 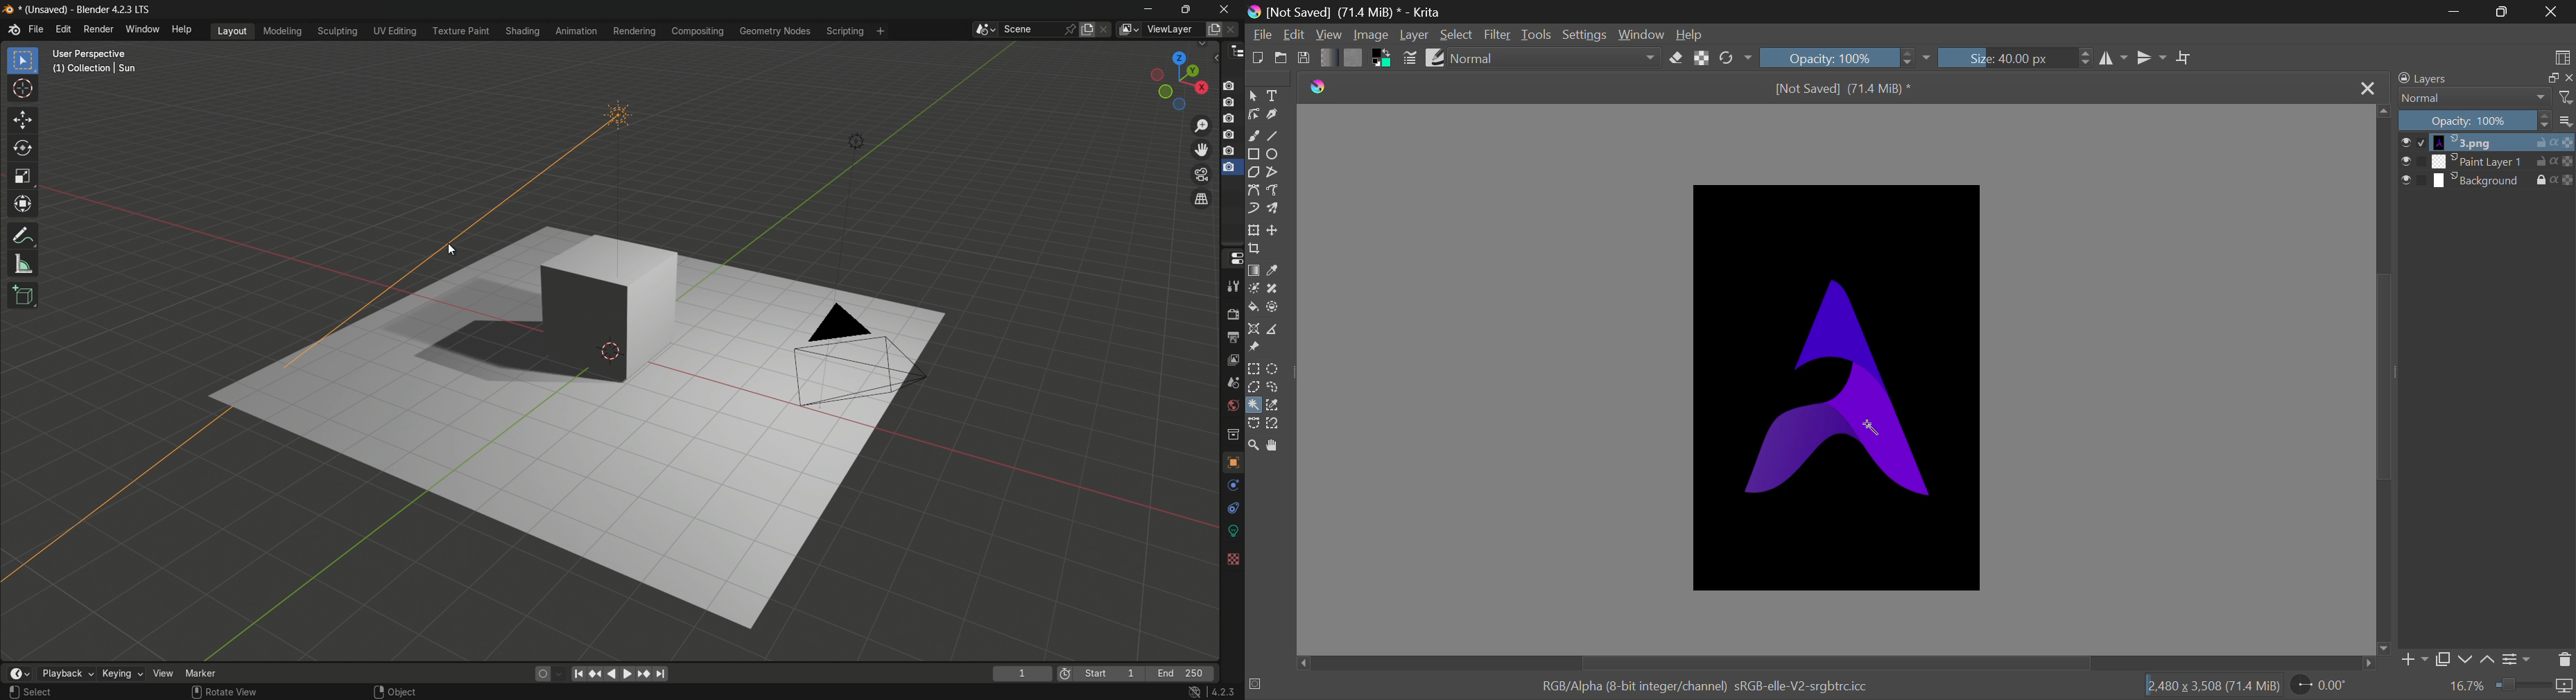 I want to click on Scroll Bar, so click(x=2383, y=380).